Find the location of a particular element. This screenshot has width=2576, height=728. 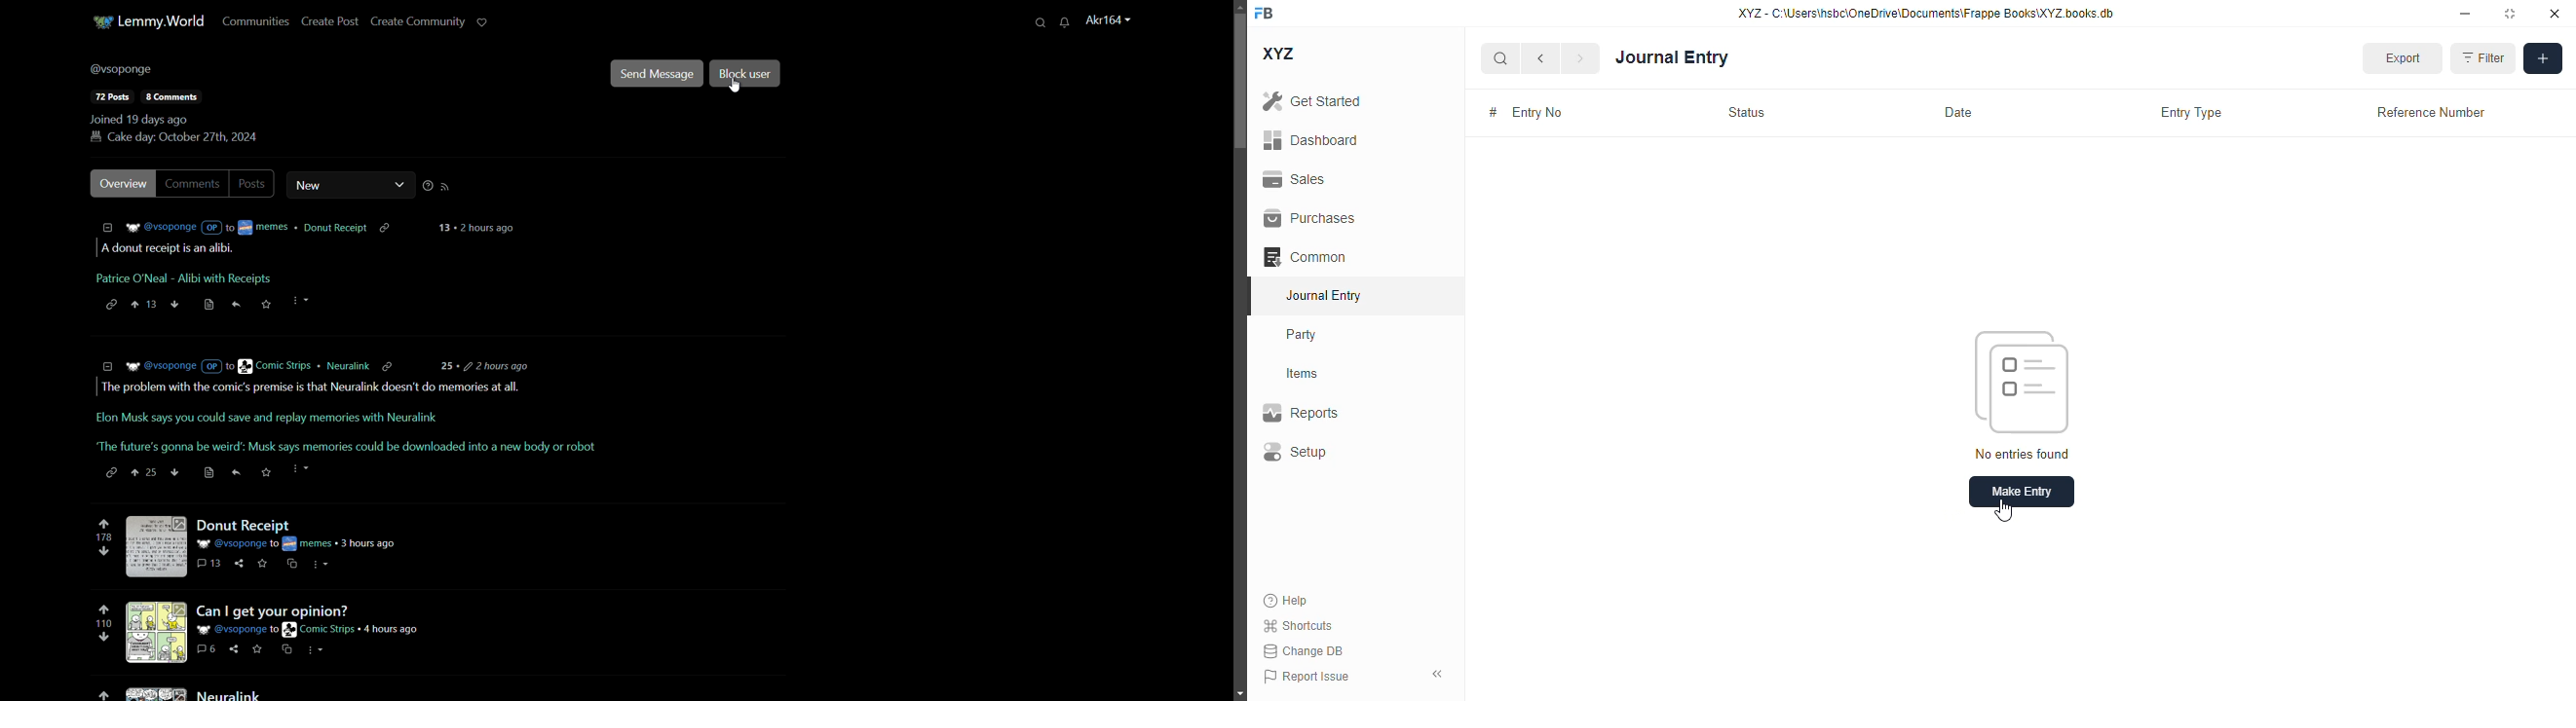

XYZ is located at coordinates (1277, 54).